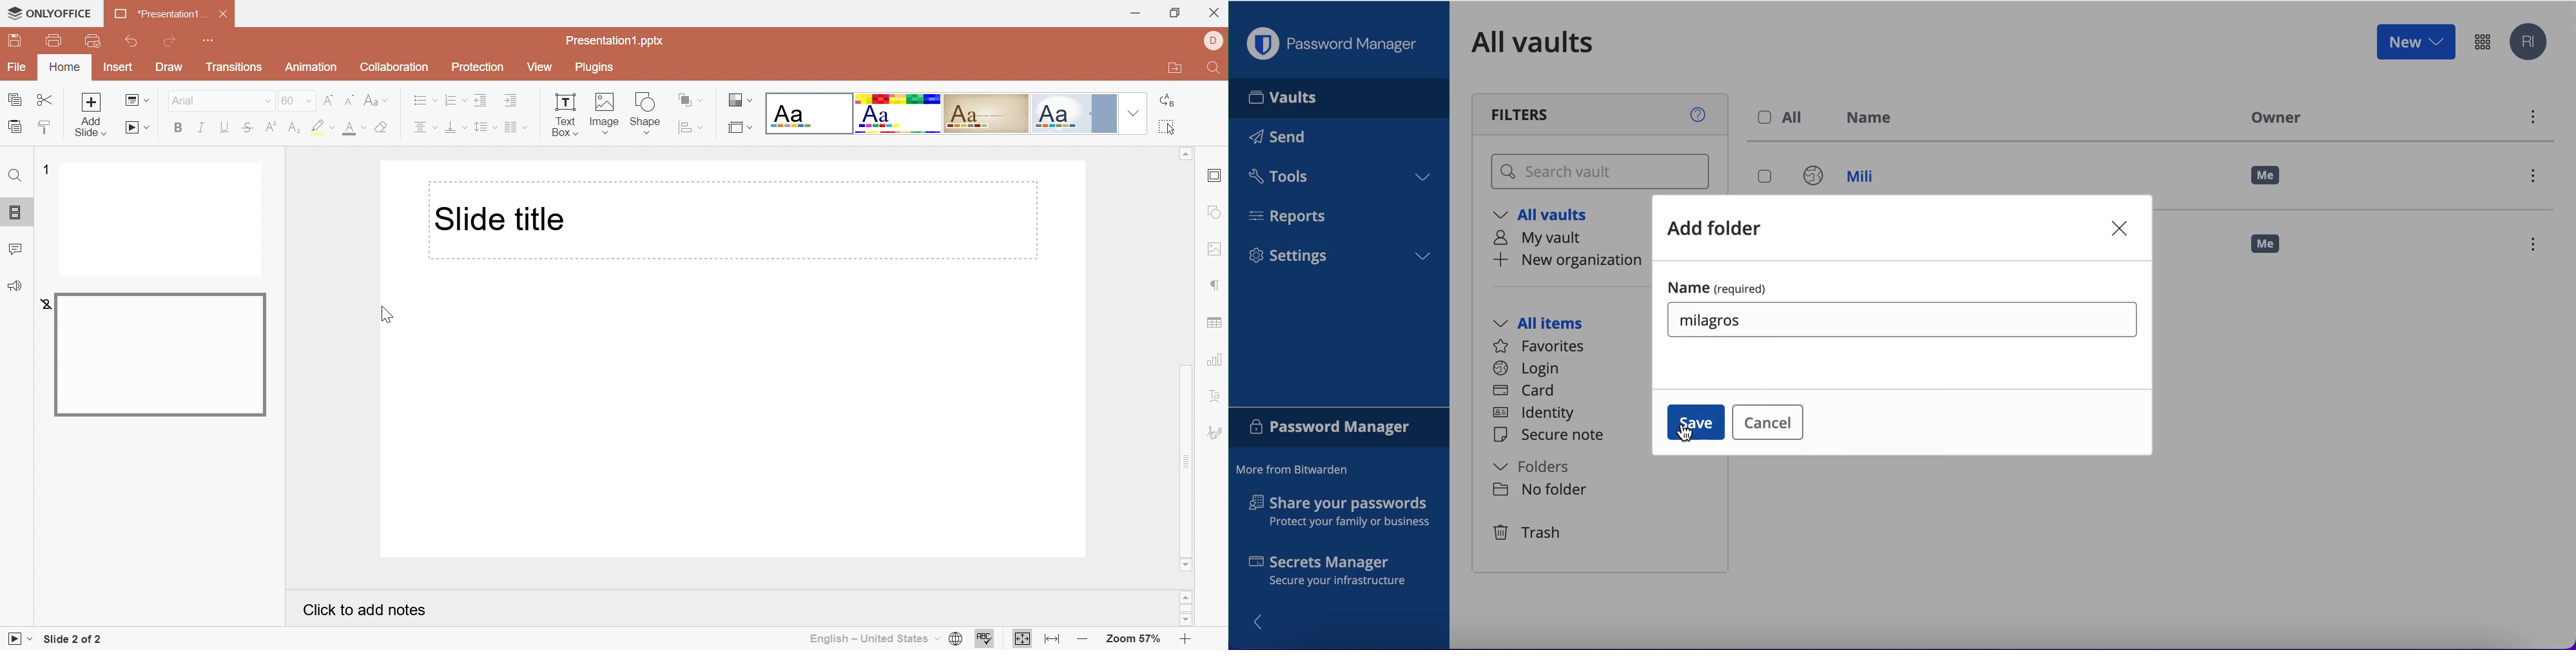 The image size is (2576, 672). I want to click on Line spacing, so click(486, 127).